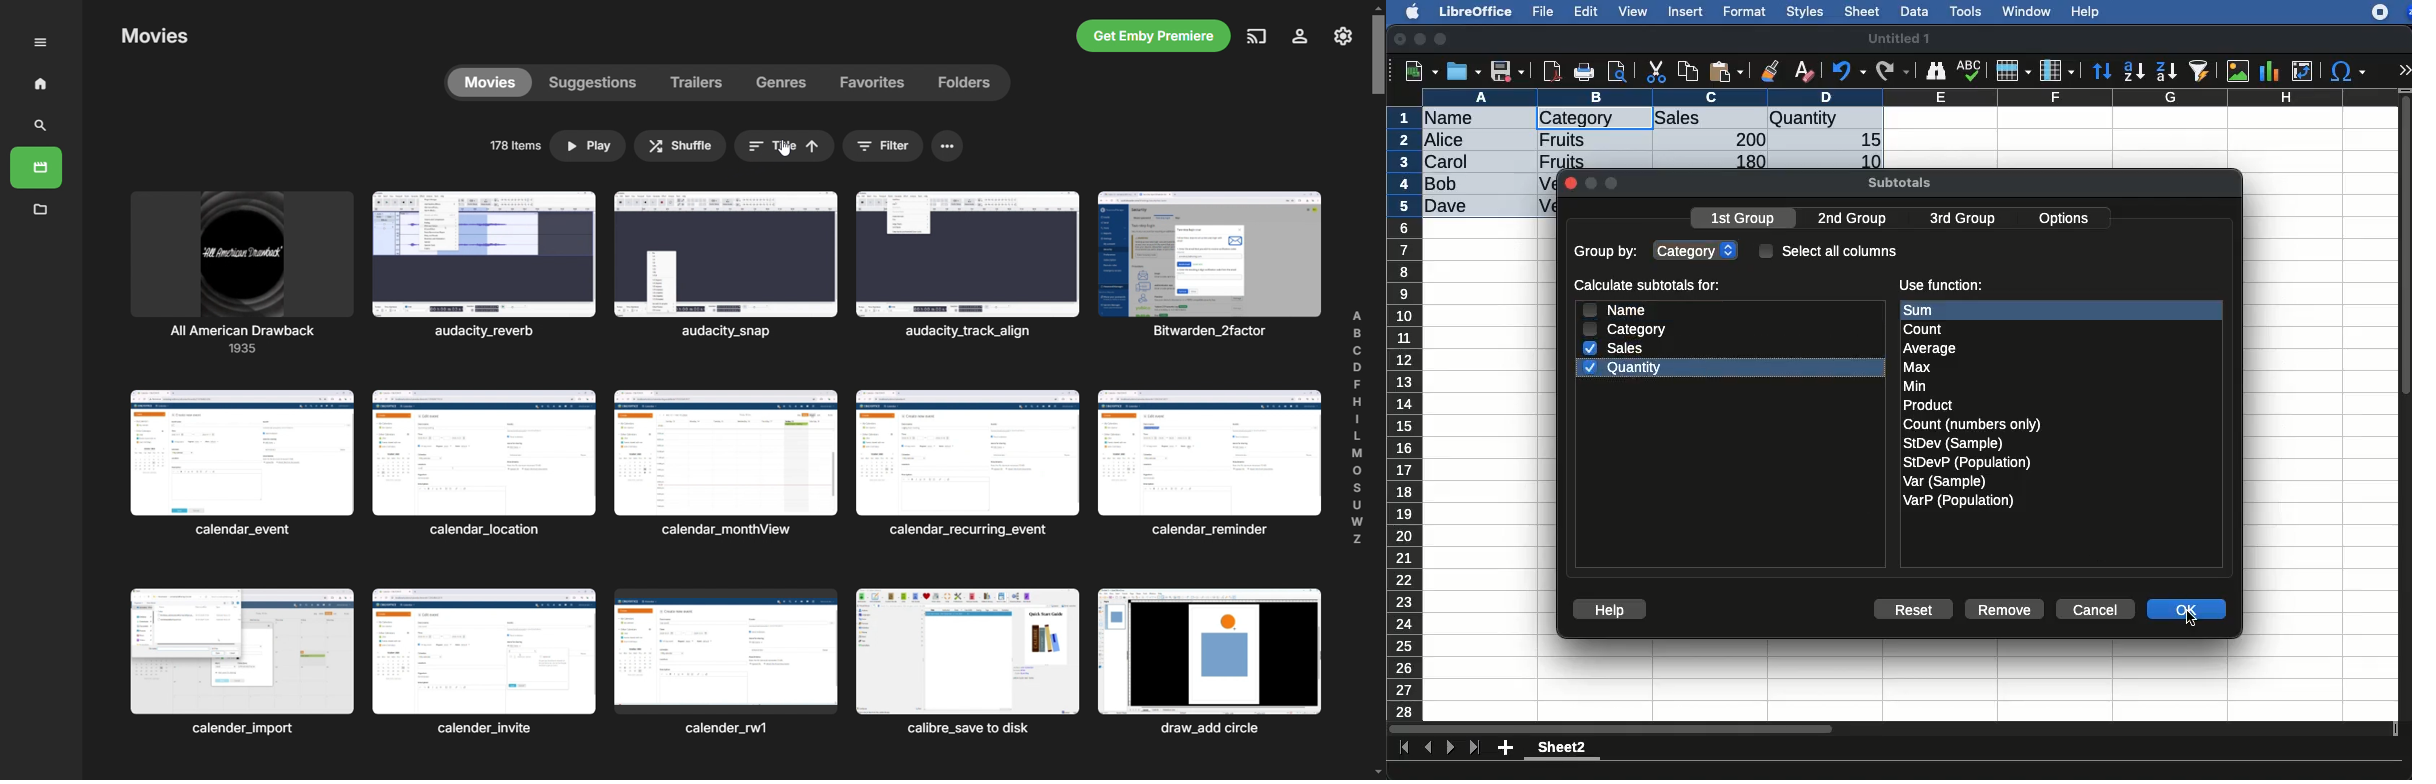 The width and height of the screenshot is (2436, 784). What do you see at coordinates (1650, 287) in the screenshot?
I see `calculate subtotals for:` at bounding box center [1650, 287].